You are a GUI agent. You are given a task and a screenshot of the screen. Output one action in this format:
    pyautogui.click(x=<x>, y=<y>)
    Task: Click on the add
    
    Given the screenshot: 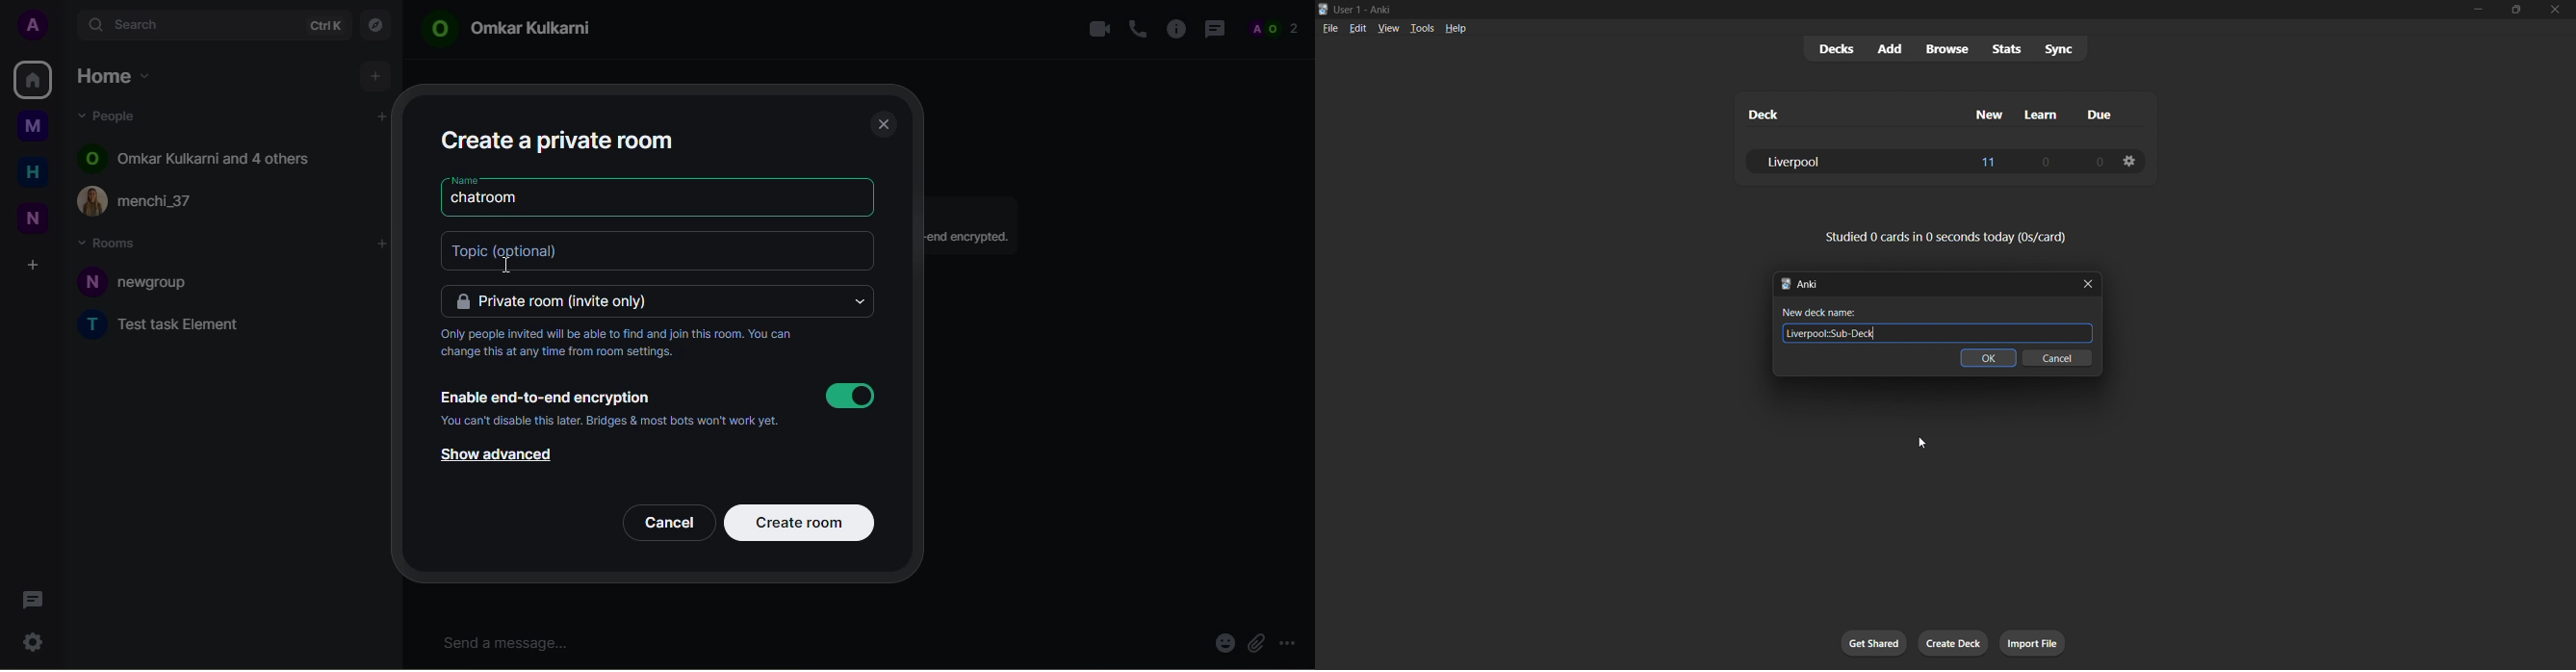 What is the action you would take?
    pyautogui.click(x=1886, y=47)
    